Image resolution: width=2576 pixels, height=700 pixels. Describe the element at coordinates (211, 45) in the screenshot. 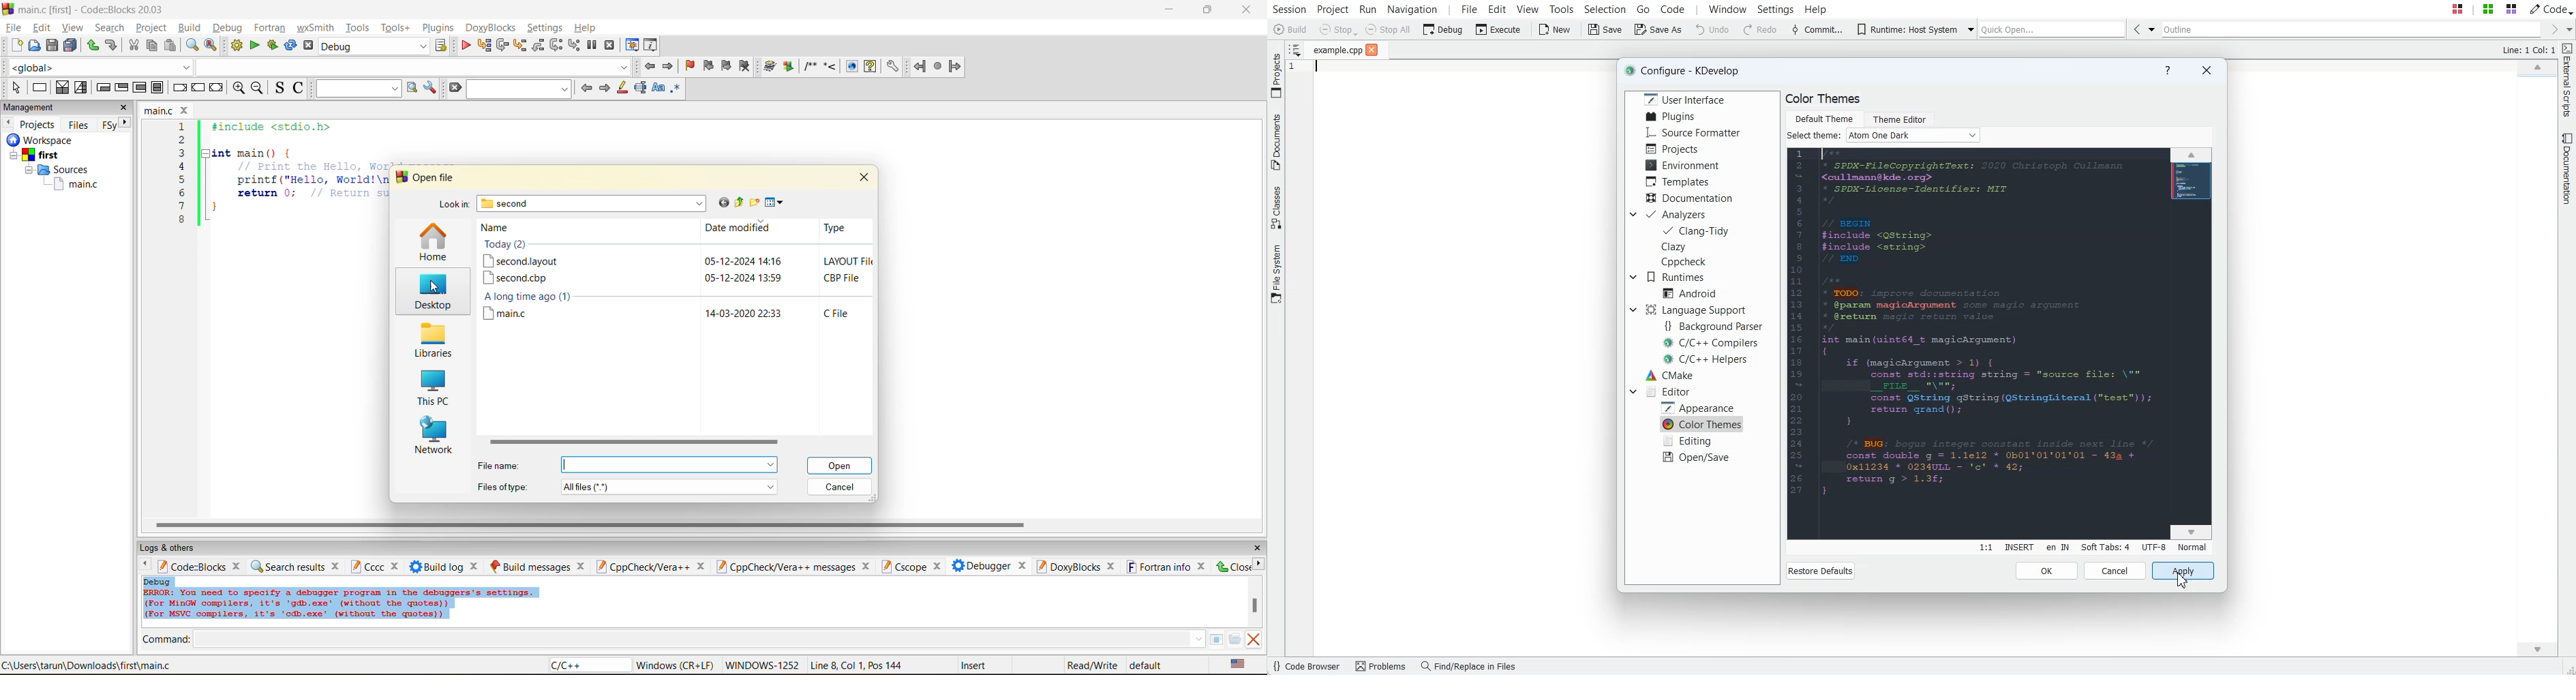

I see `replace` at that location.